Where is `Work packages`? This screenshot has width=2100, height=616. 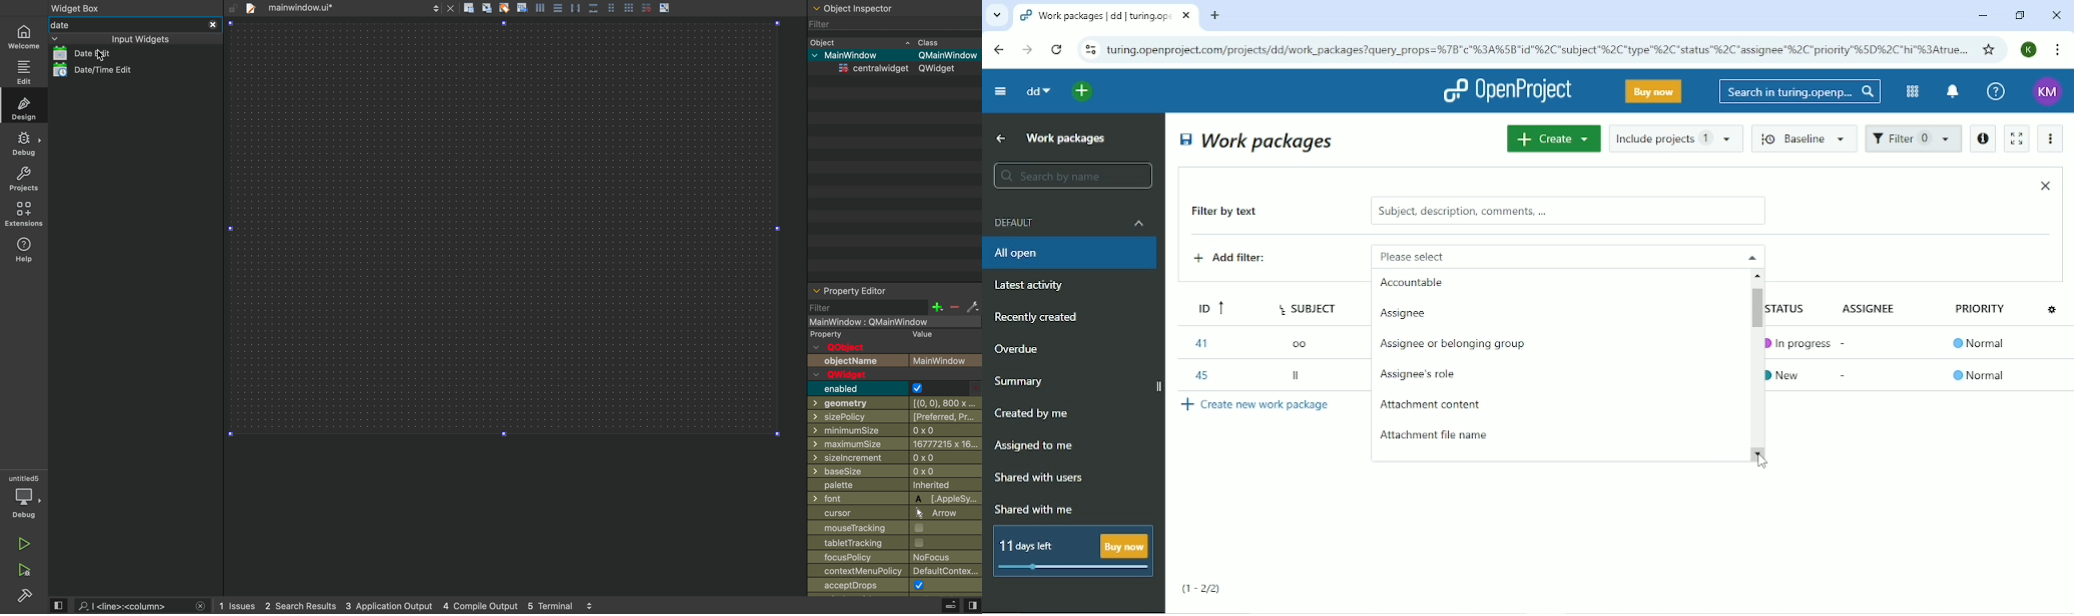 Work packages is located at coordinates (1067, 137).